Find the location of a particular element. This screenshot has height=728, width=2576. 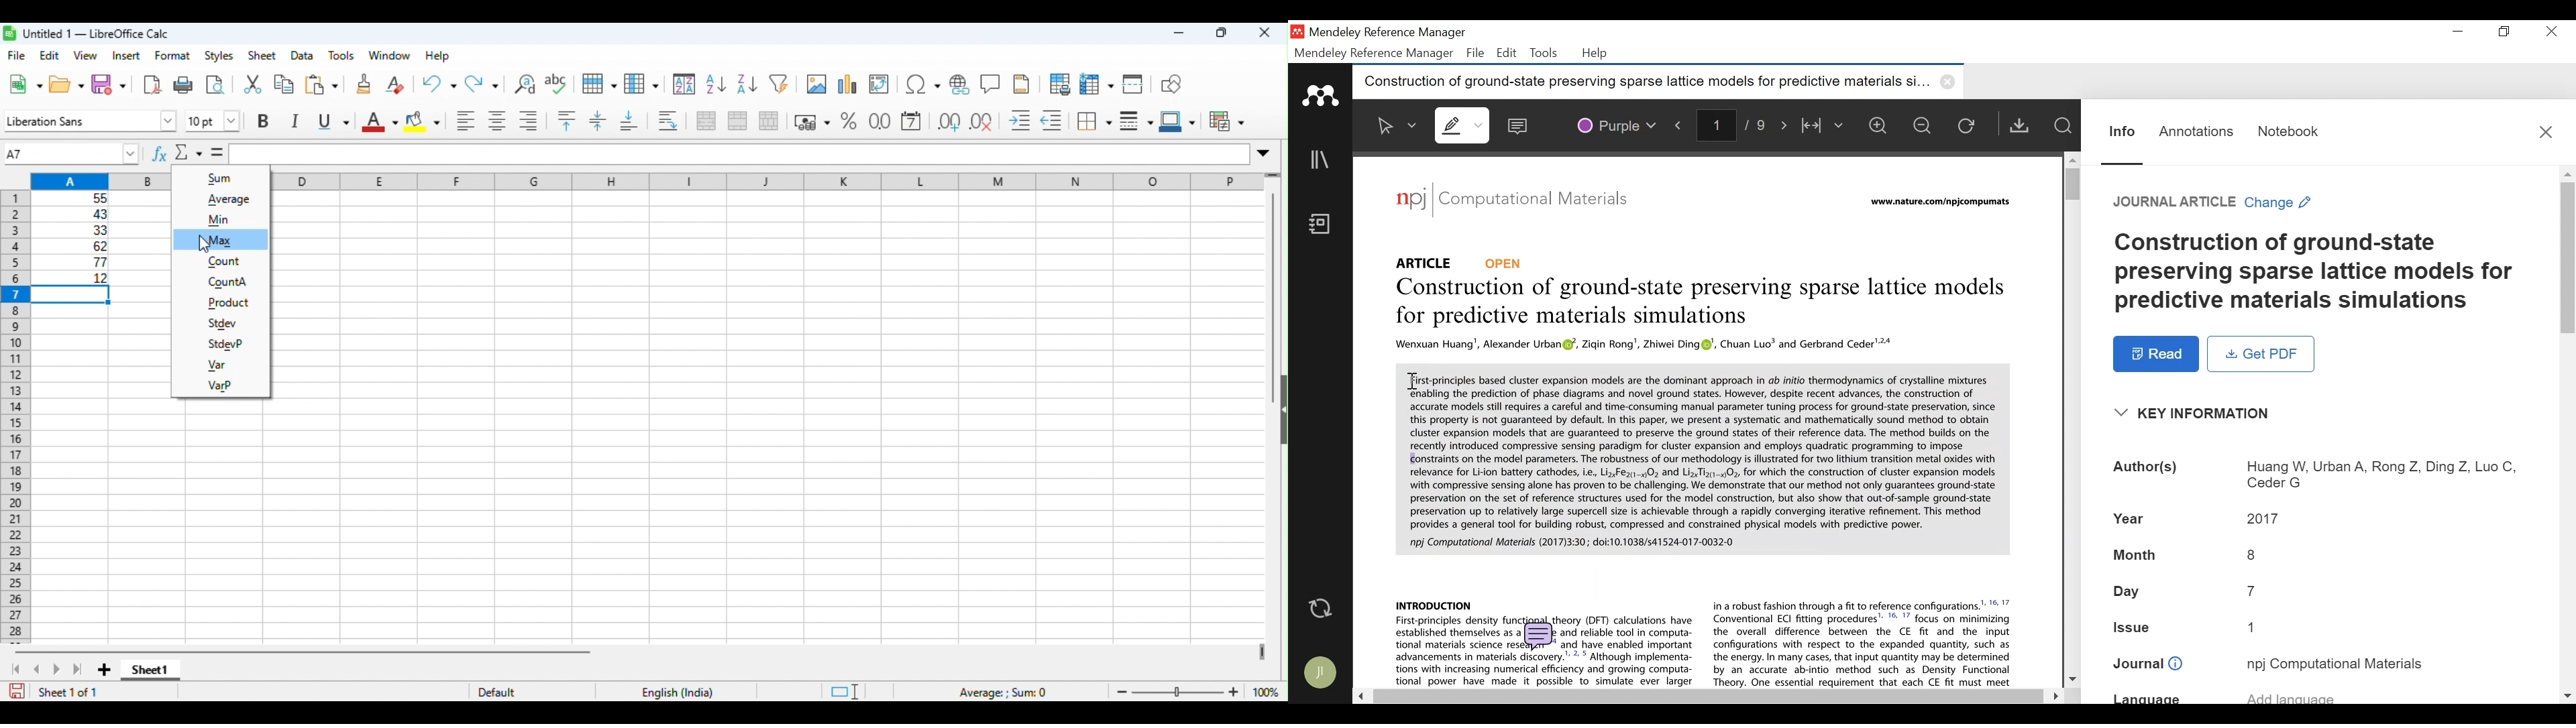

paste is located at coordinates (321, 85).